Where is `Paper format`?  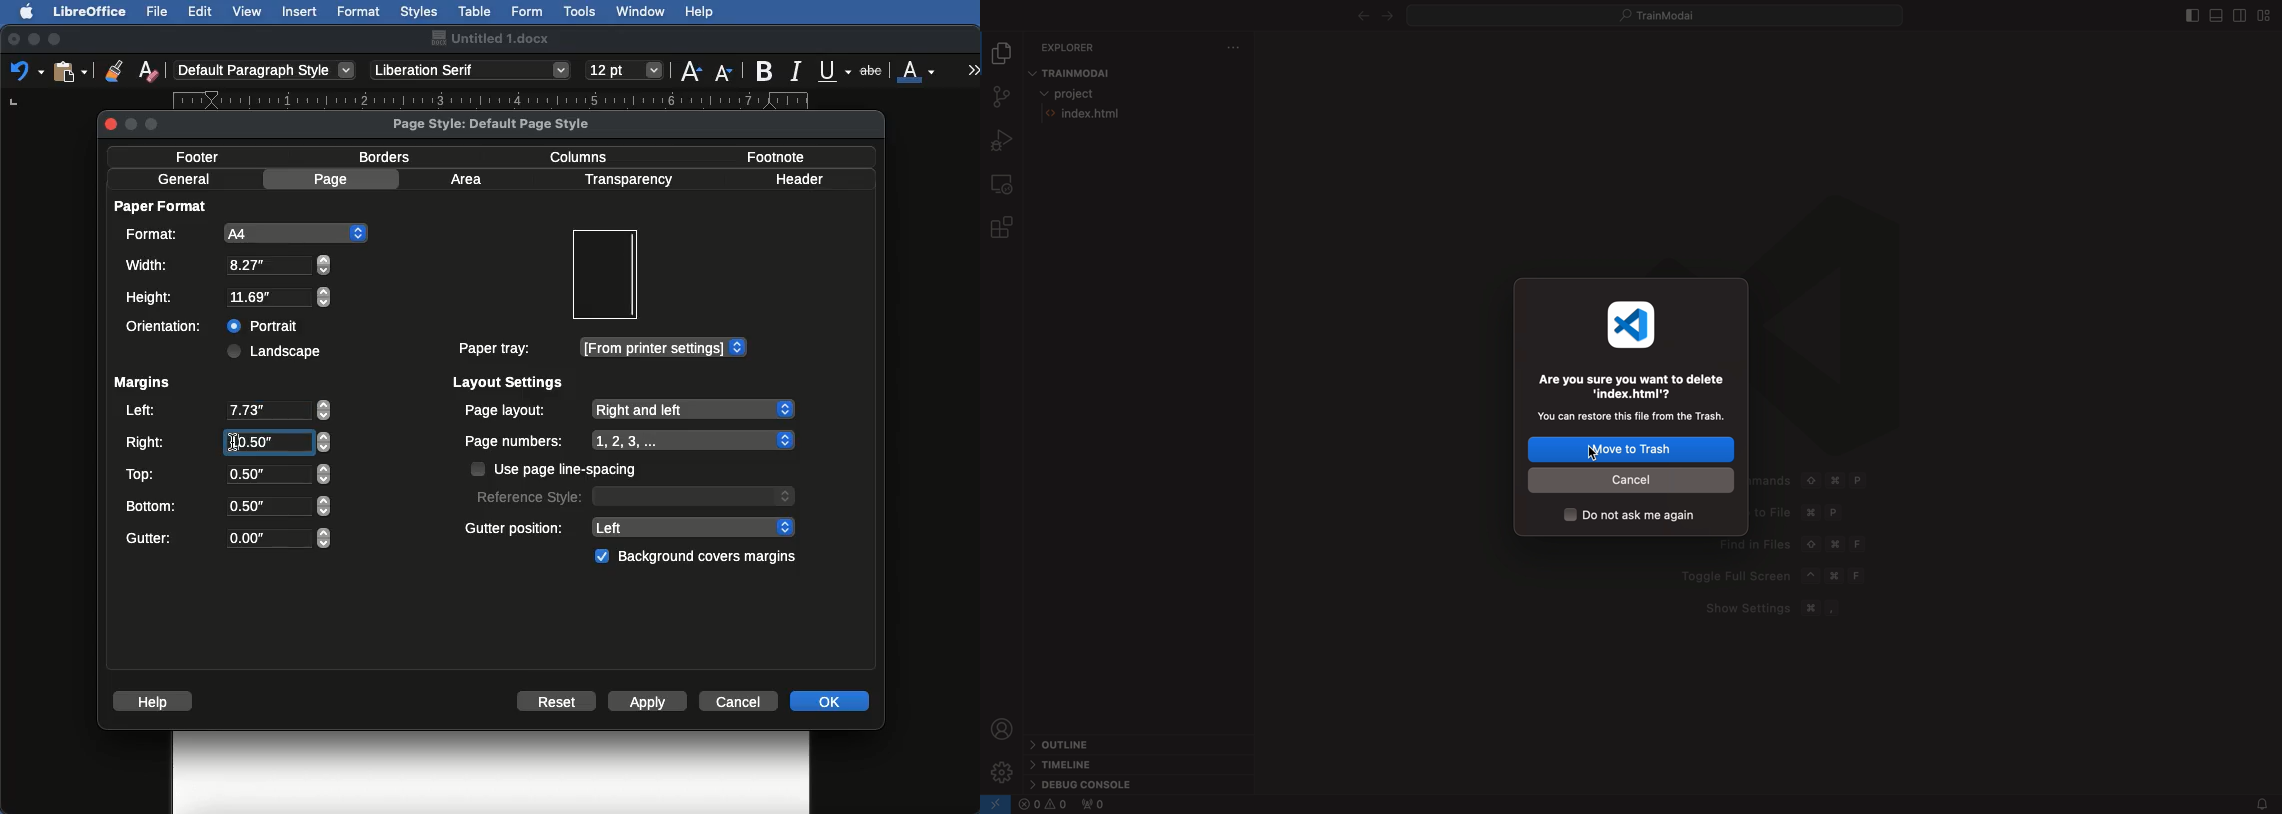 Paper format is located at coordinates (162, 205).